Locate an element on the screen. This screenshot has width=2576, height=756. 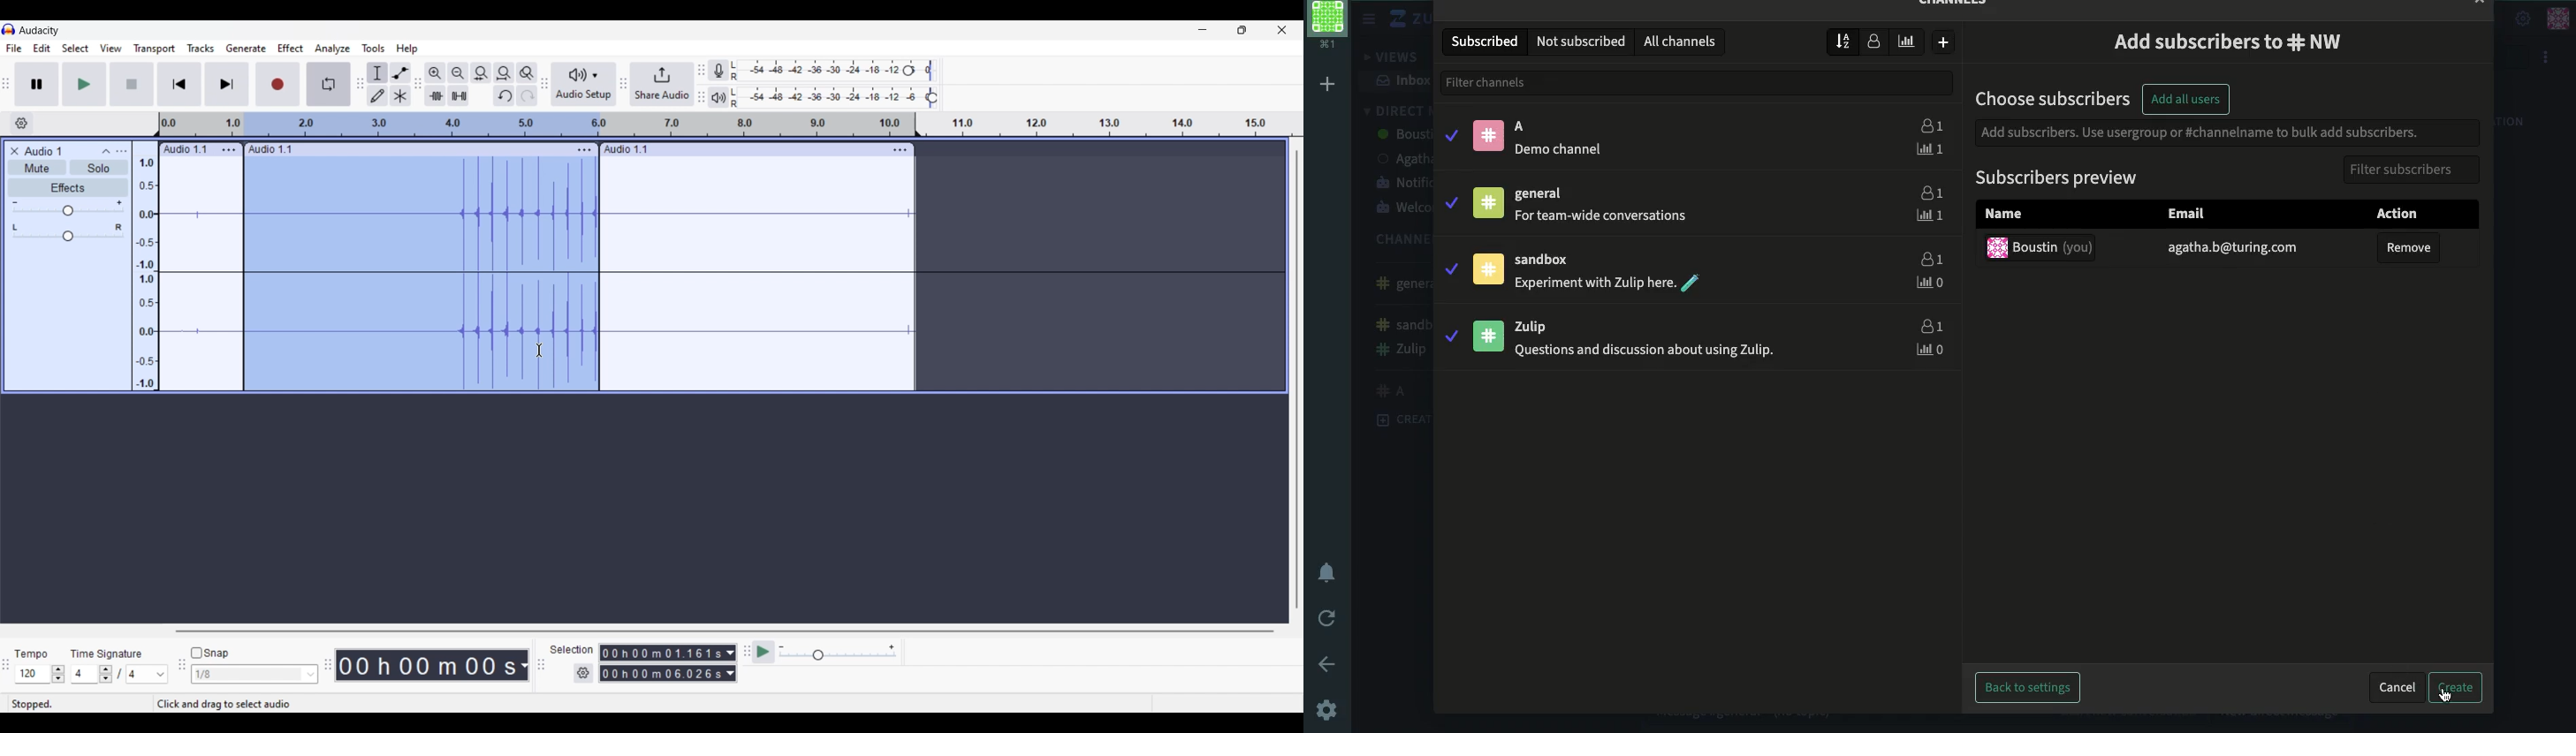
add workspace is located at coordinates (1328, 86).